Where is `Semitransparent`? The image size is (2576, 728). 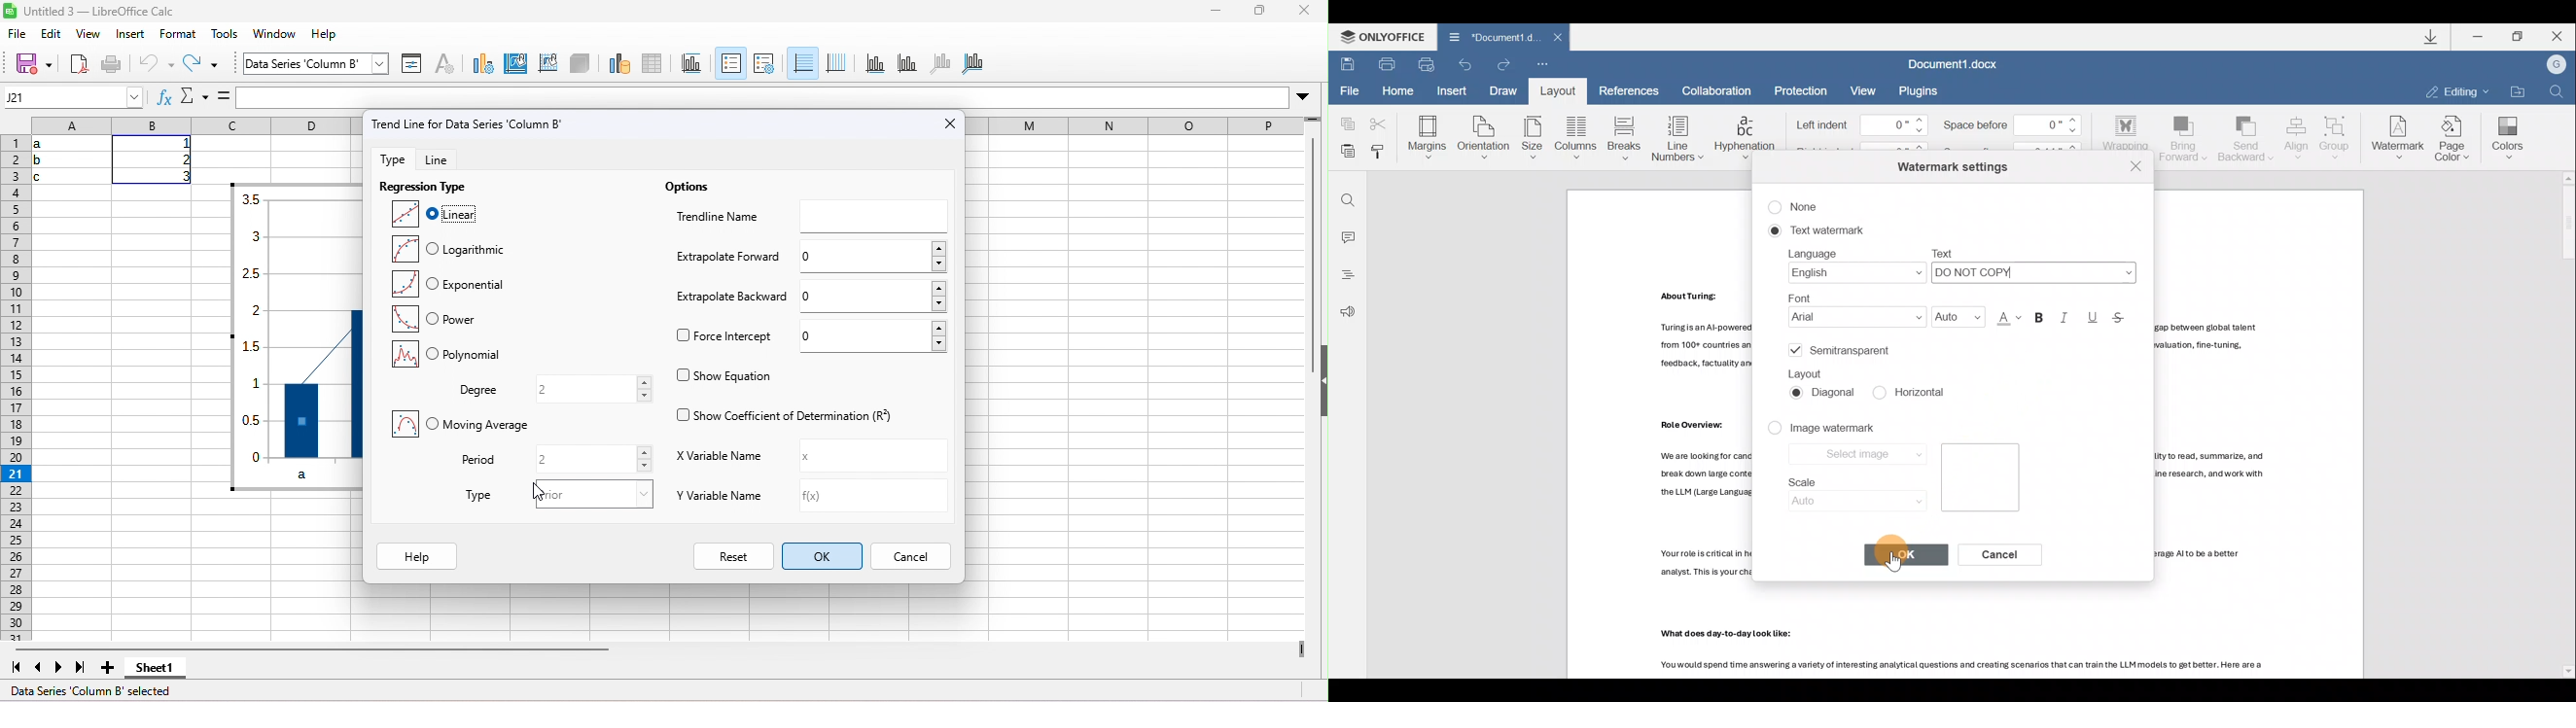 Semitransparent is located at coordinates (1845, 352).